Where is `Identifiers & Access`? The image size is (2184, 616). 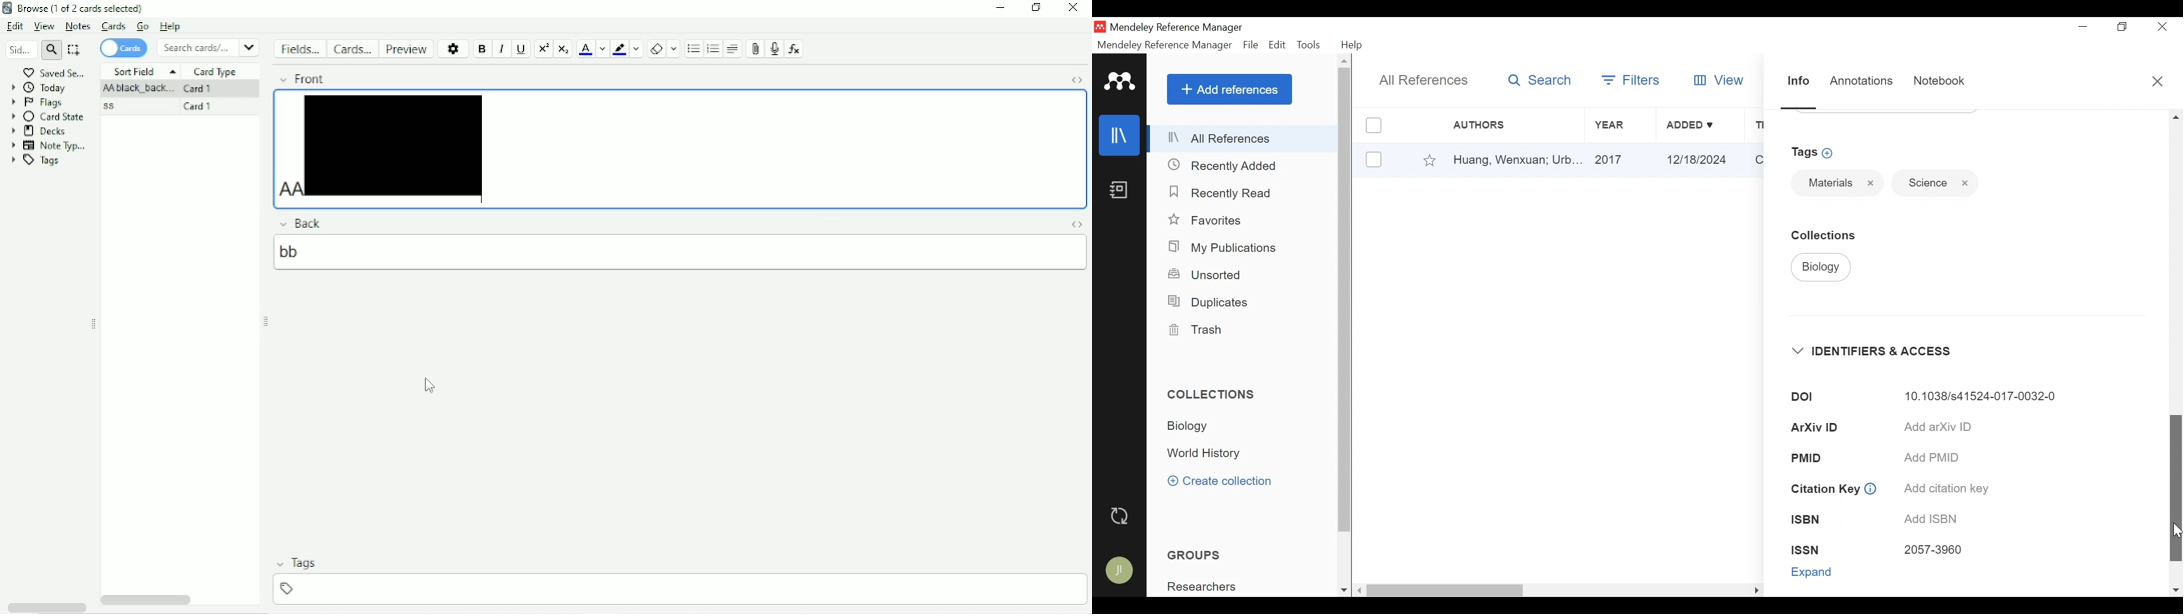 Identifiers & Access is located at coordinates (1881, 351).